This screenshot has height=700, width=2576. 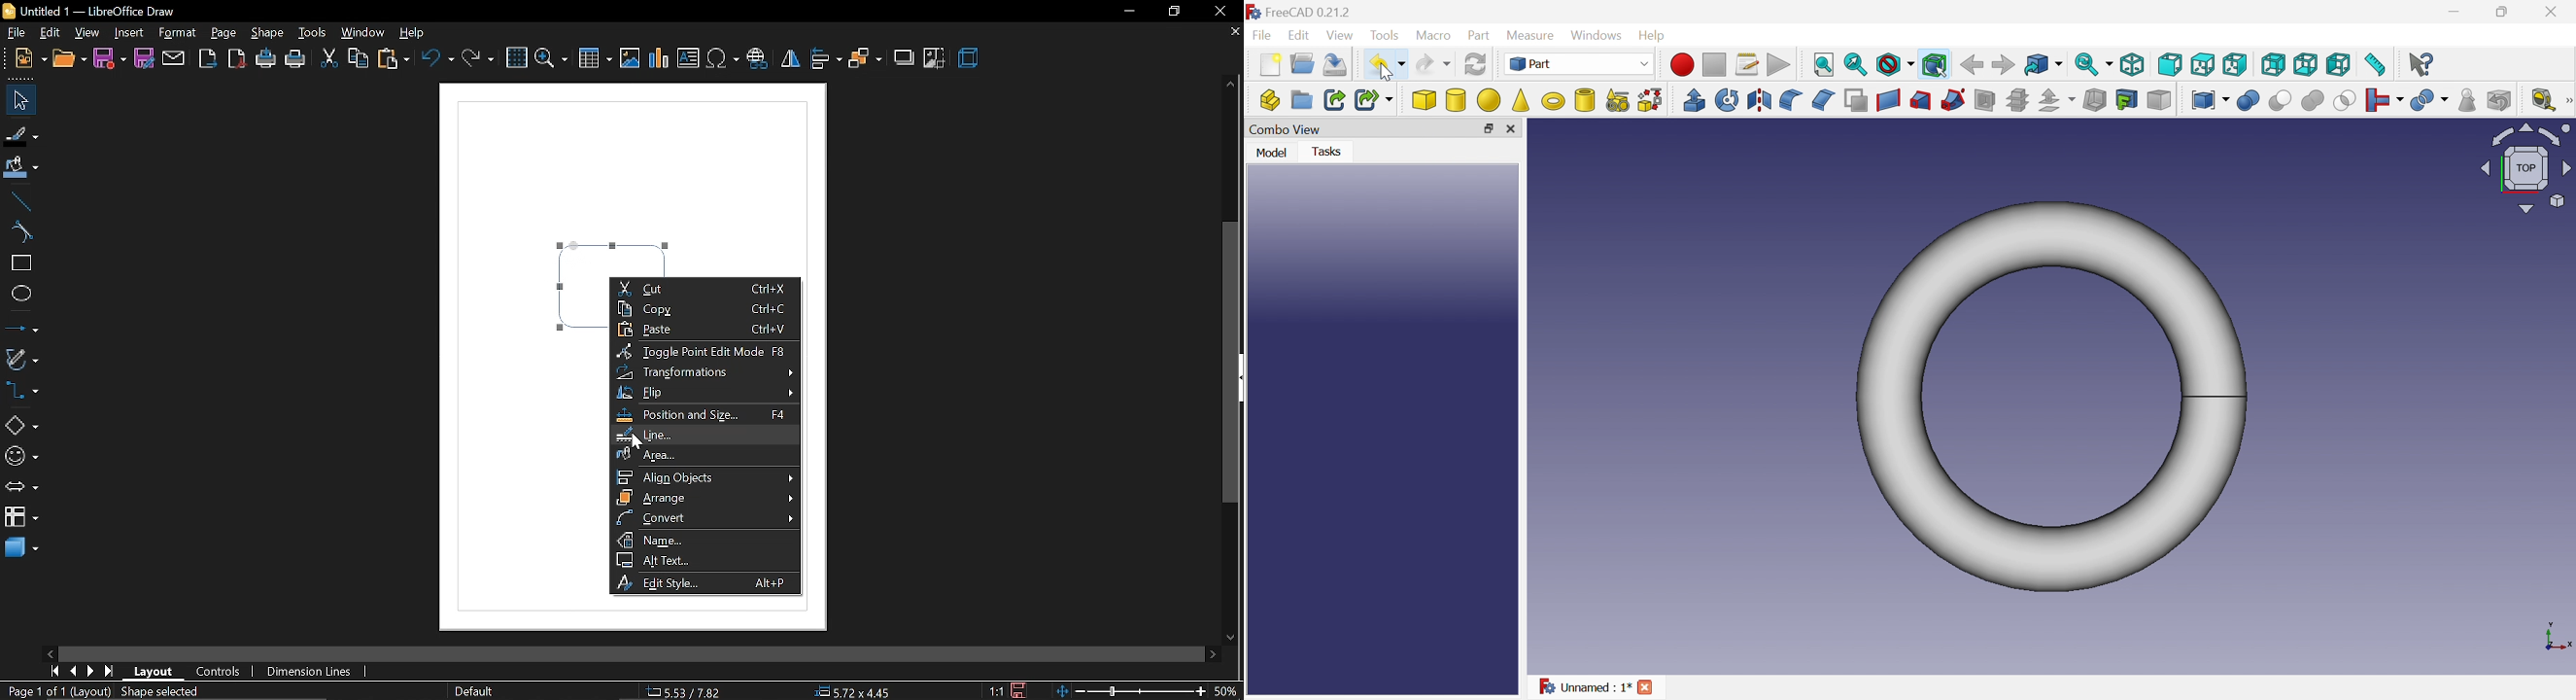 What do you see at coordinates (705, 288) in the screenshot?
I see `cut` at bounding box center [705, 288].